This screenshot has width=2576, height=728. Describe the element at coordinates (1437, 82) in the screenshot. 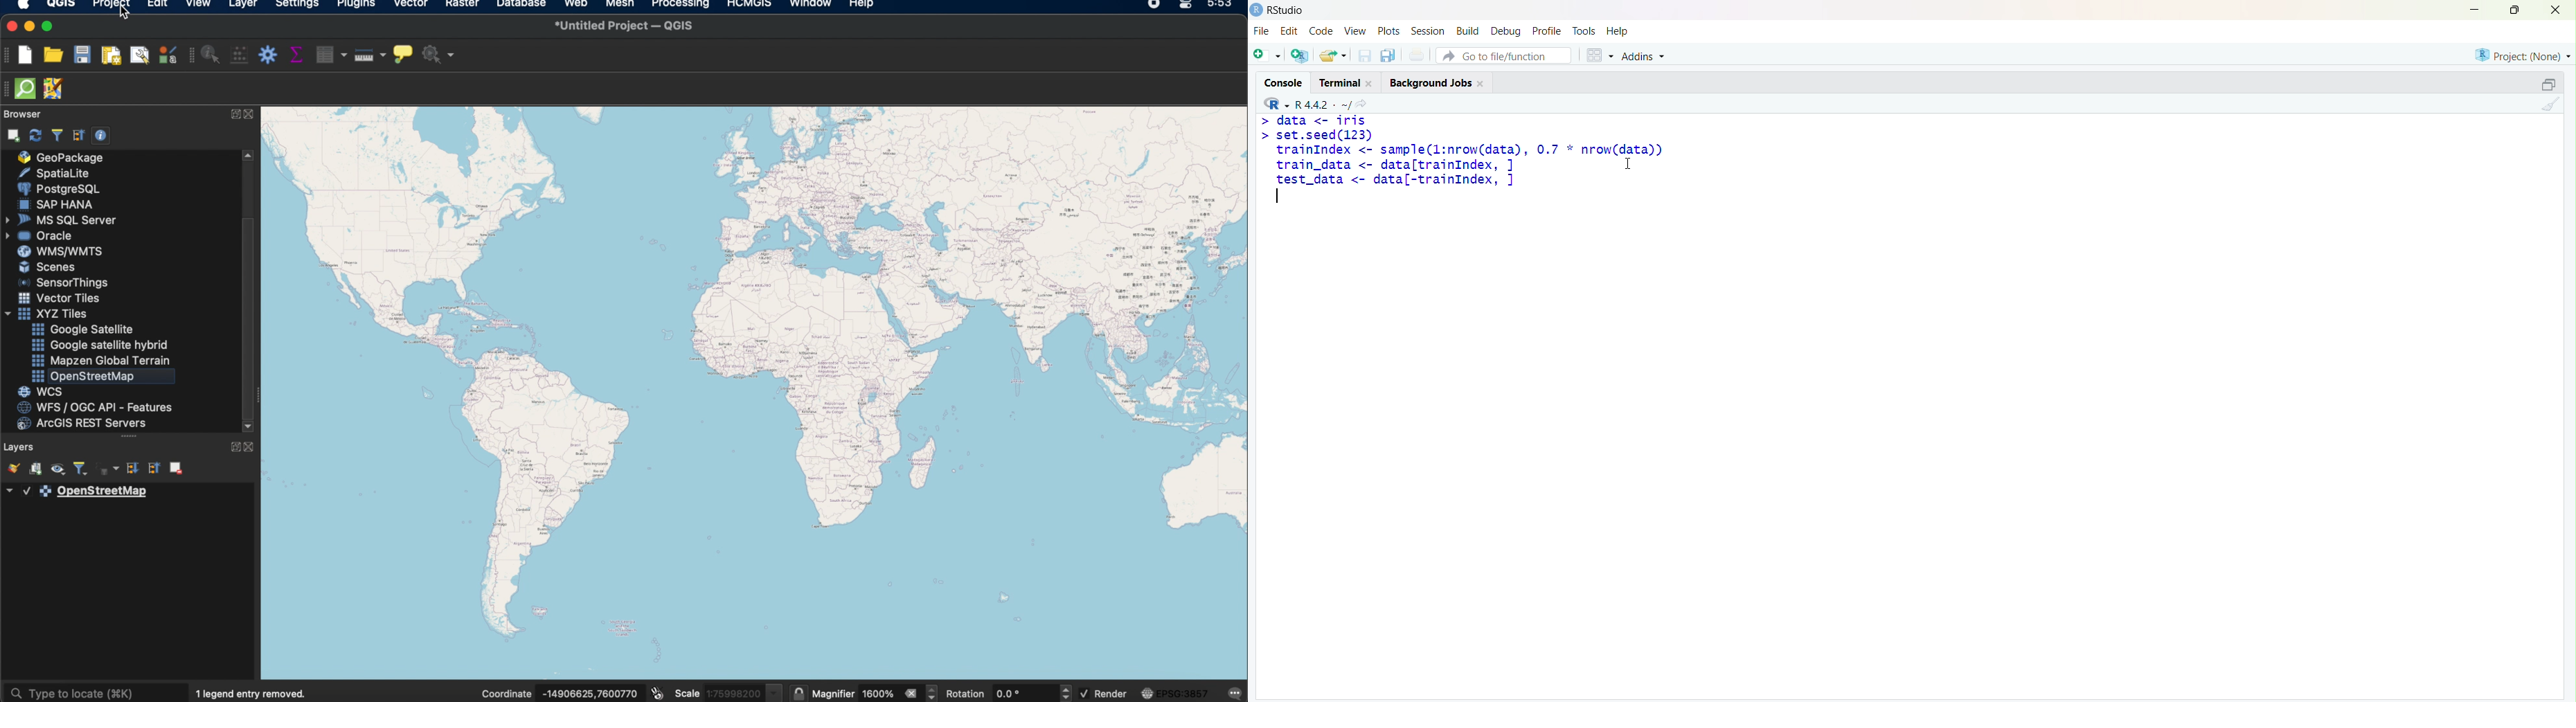

I see `Background Jobs` at that location.